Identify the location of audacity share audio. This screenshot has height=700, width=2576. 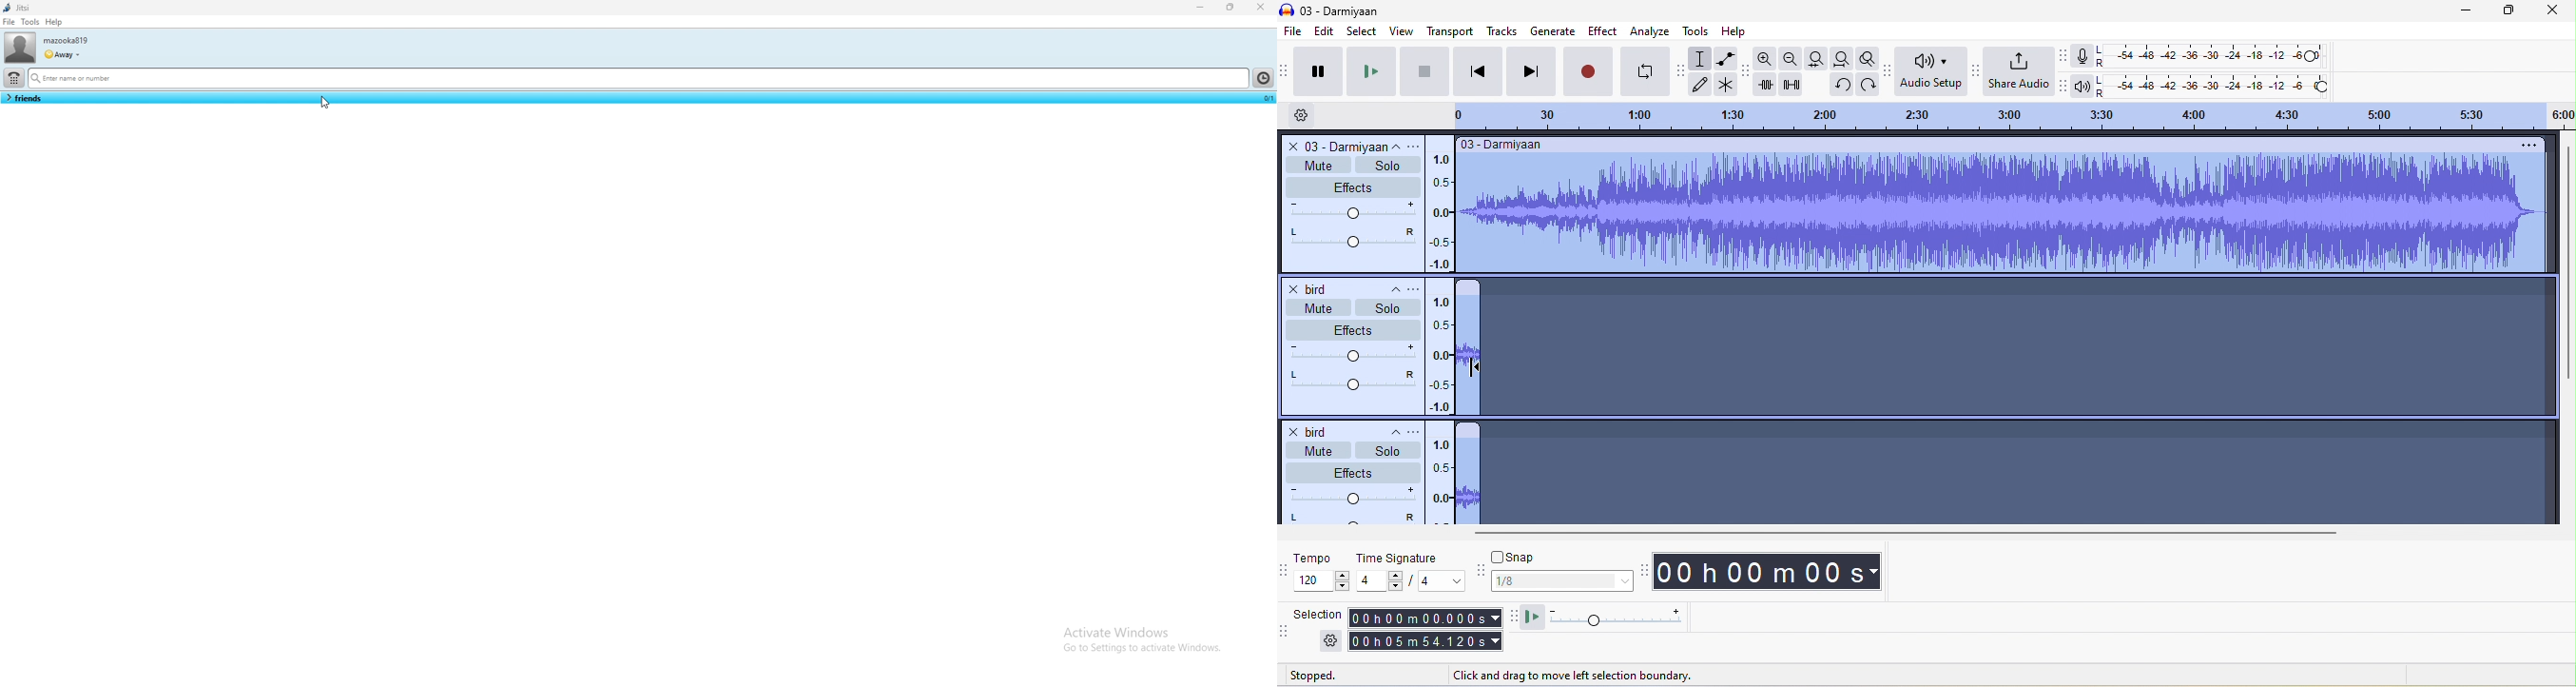
(1976, 71).